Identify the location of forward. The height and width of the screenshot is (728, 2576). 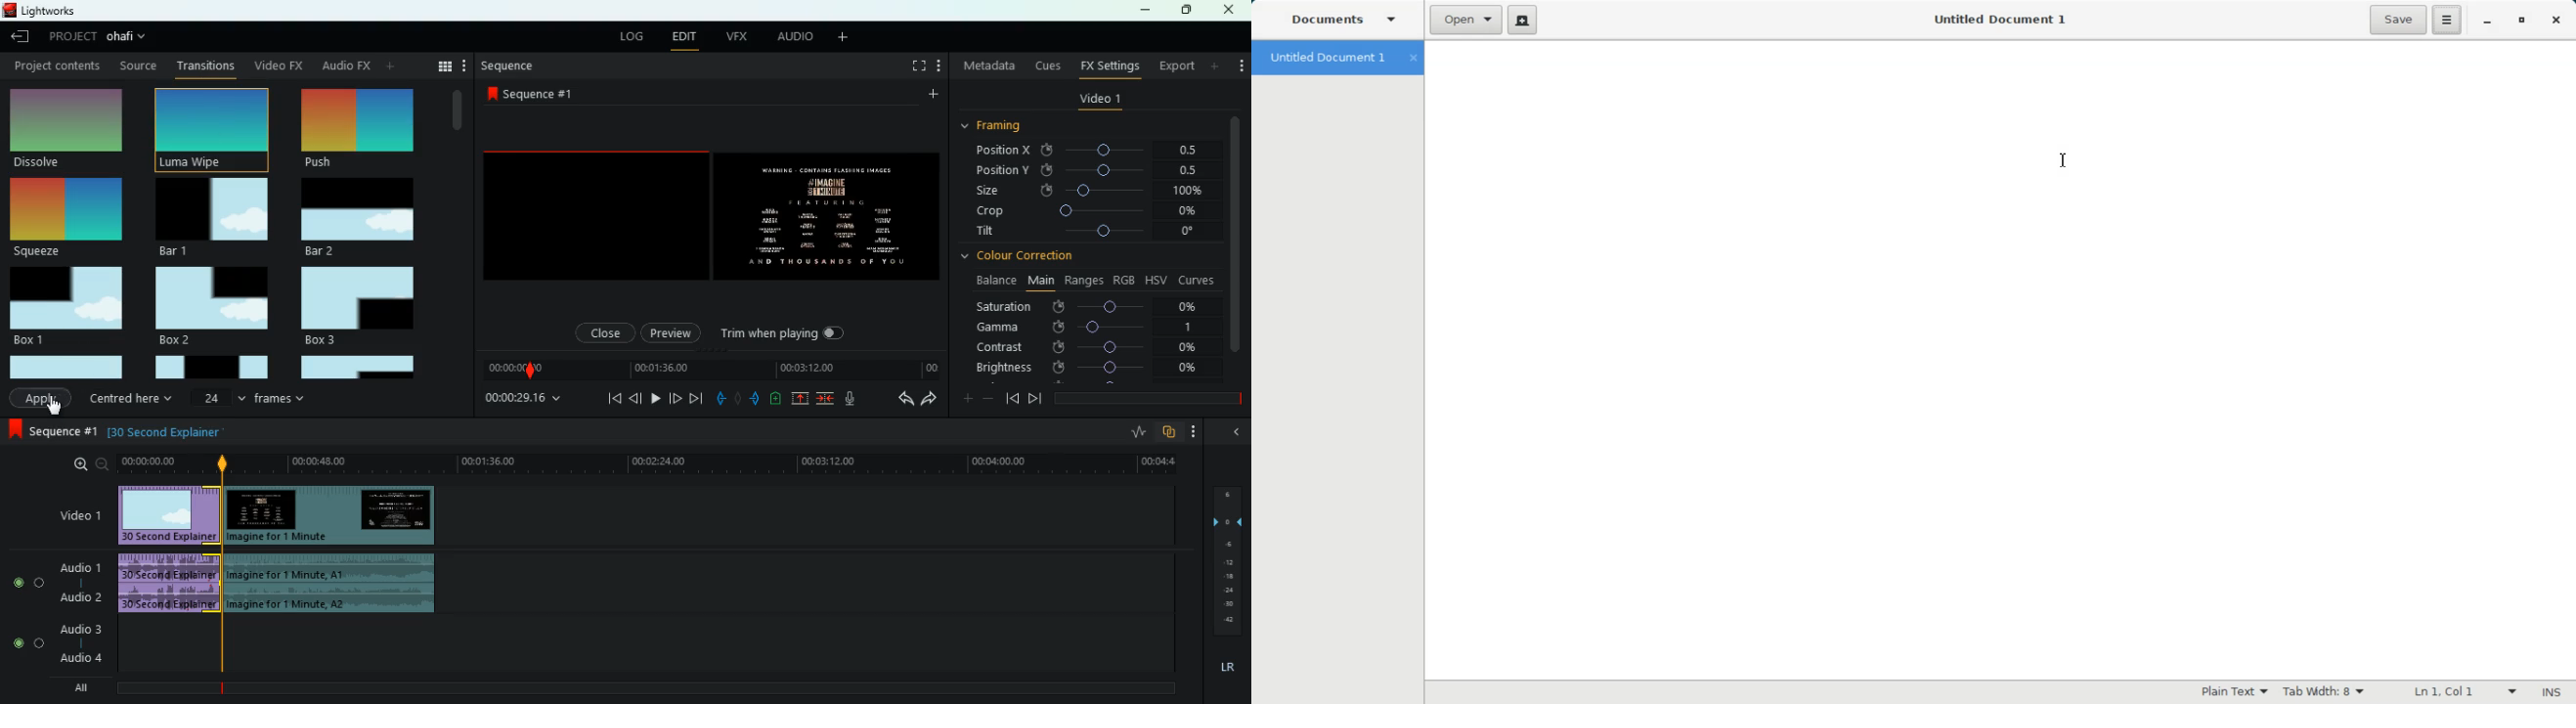
(929, 400).